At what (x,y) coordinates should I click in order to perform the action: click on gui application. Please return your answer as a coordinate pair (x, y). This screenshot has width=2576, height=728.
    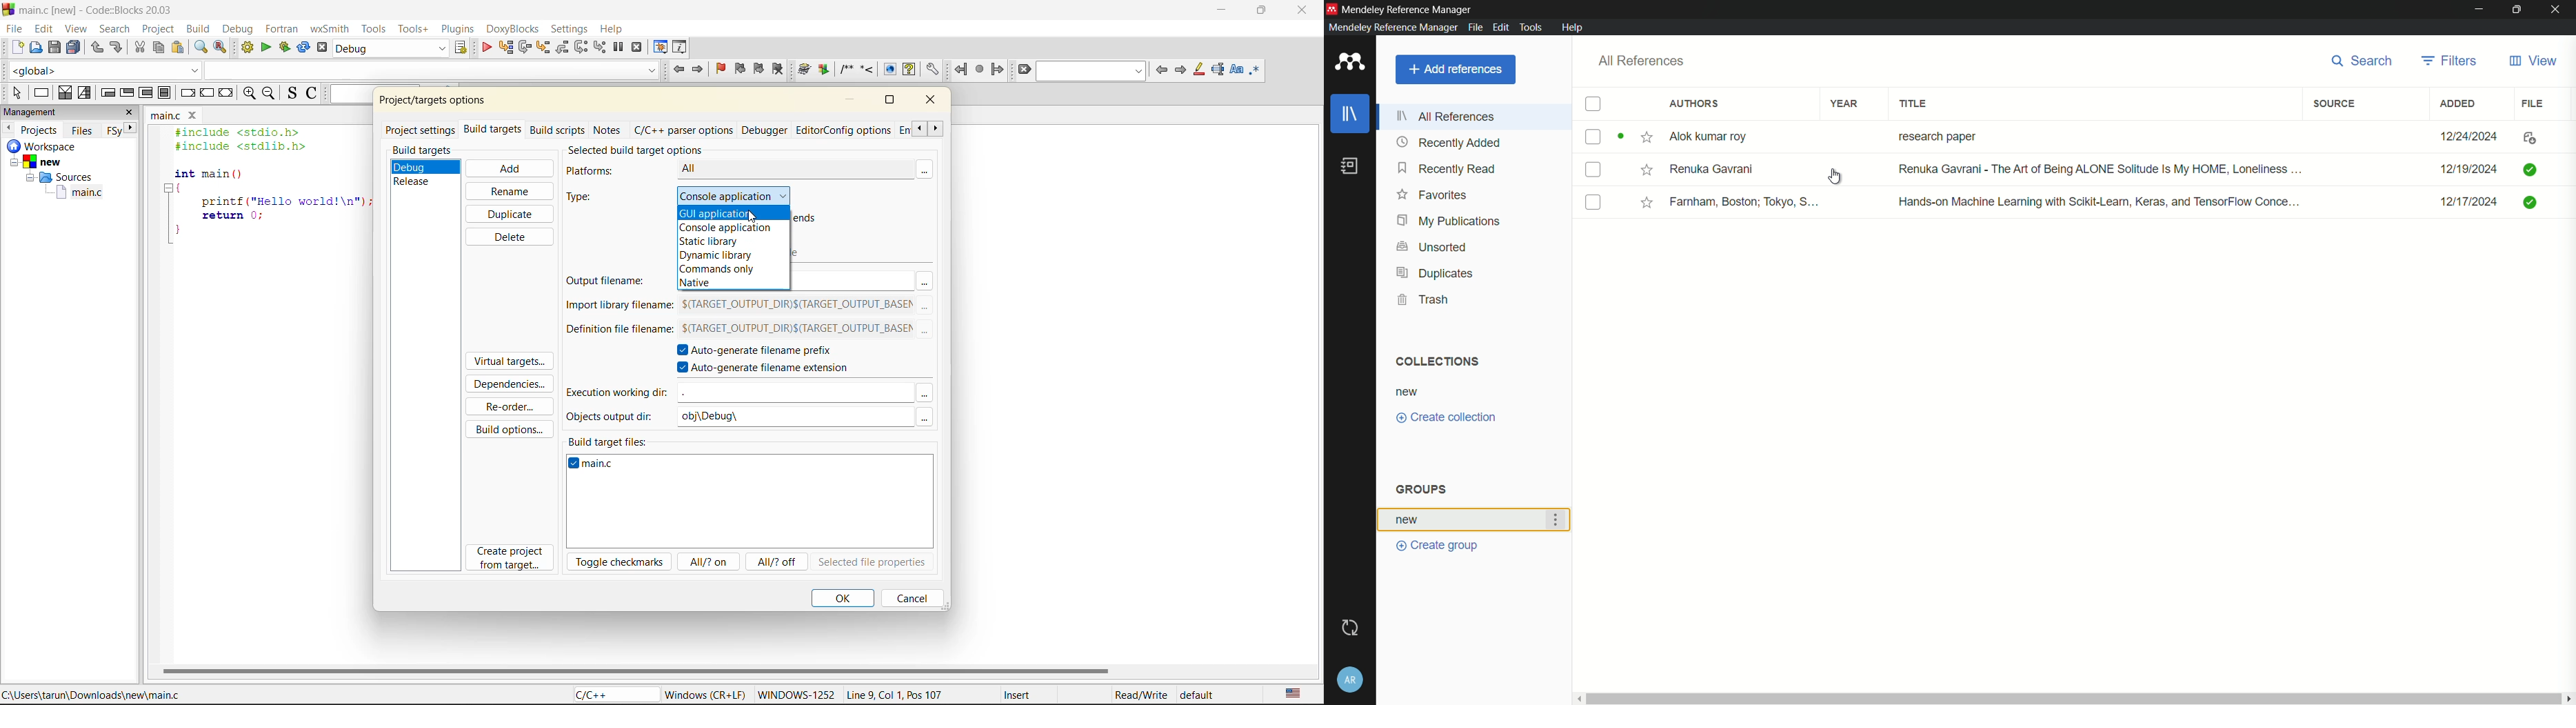
    Looking at the image, I should click on (732, 212).